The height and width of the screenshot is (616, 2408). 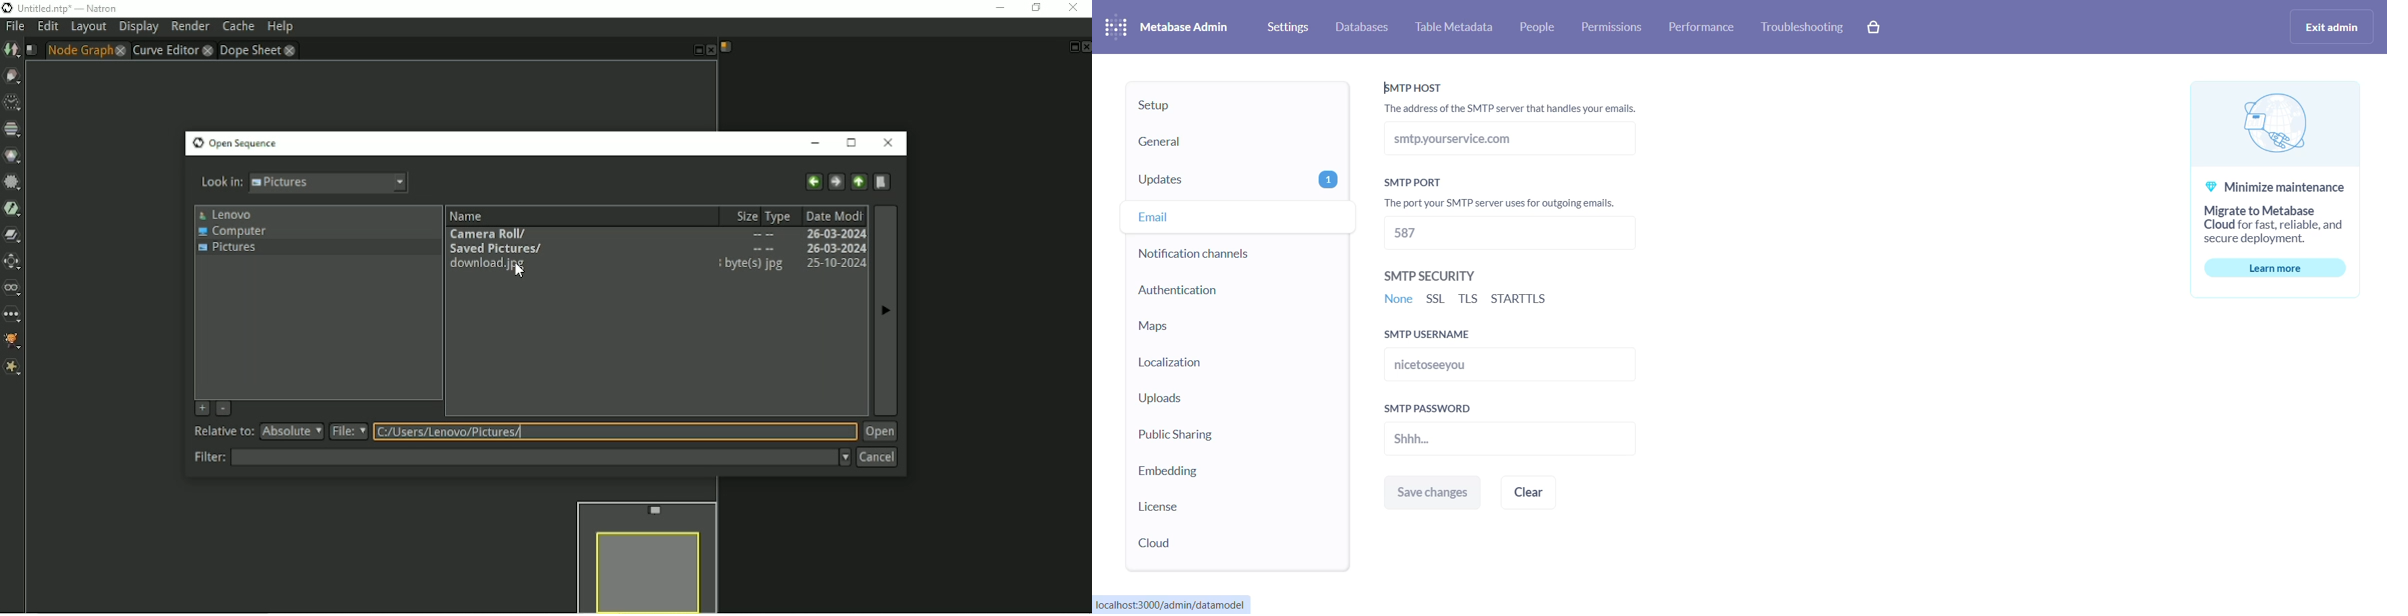 What do you see at coordinates (487, 264) in the screenshot?
I see `download. jpg` at bounding box center [487, 264].